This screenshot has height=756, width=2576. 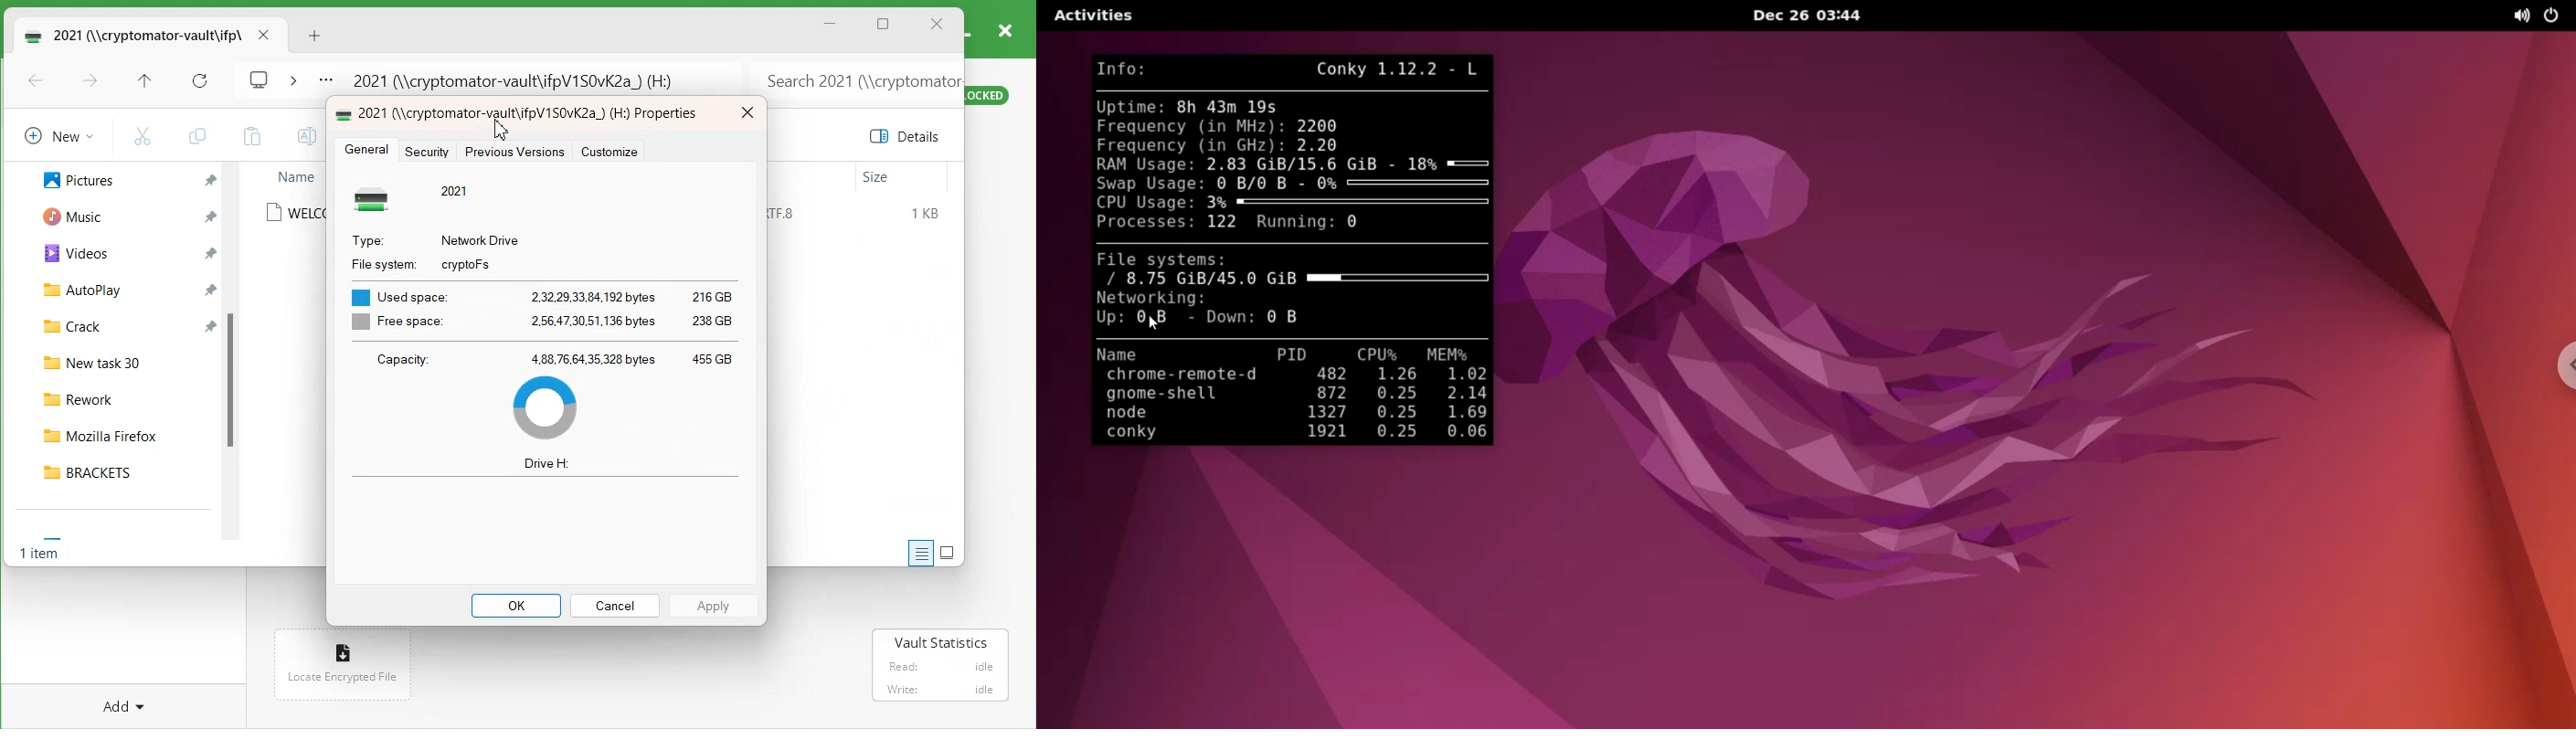 What do you see at coordinates (514, 152) in the screenshot?
I see `Previous Versions` at bounding box center [514, 152].